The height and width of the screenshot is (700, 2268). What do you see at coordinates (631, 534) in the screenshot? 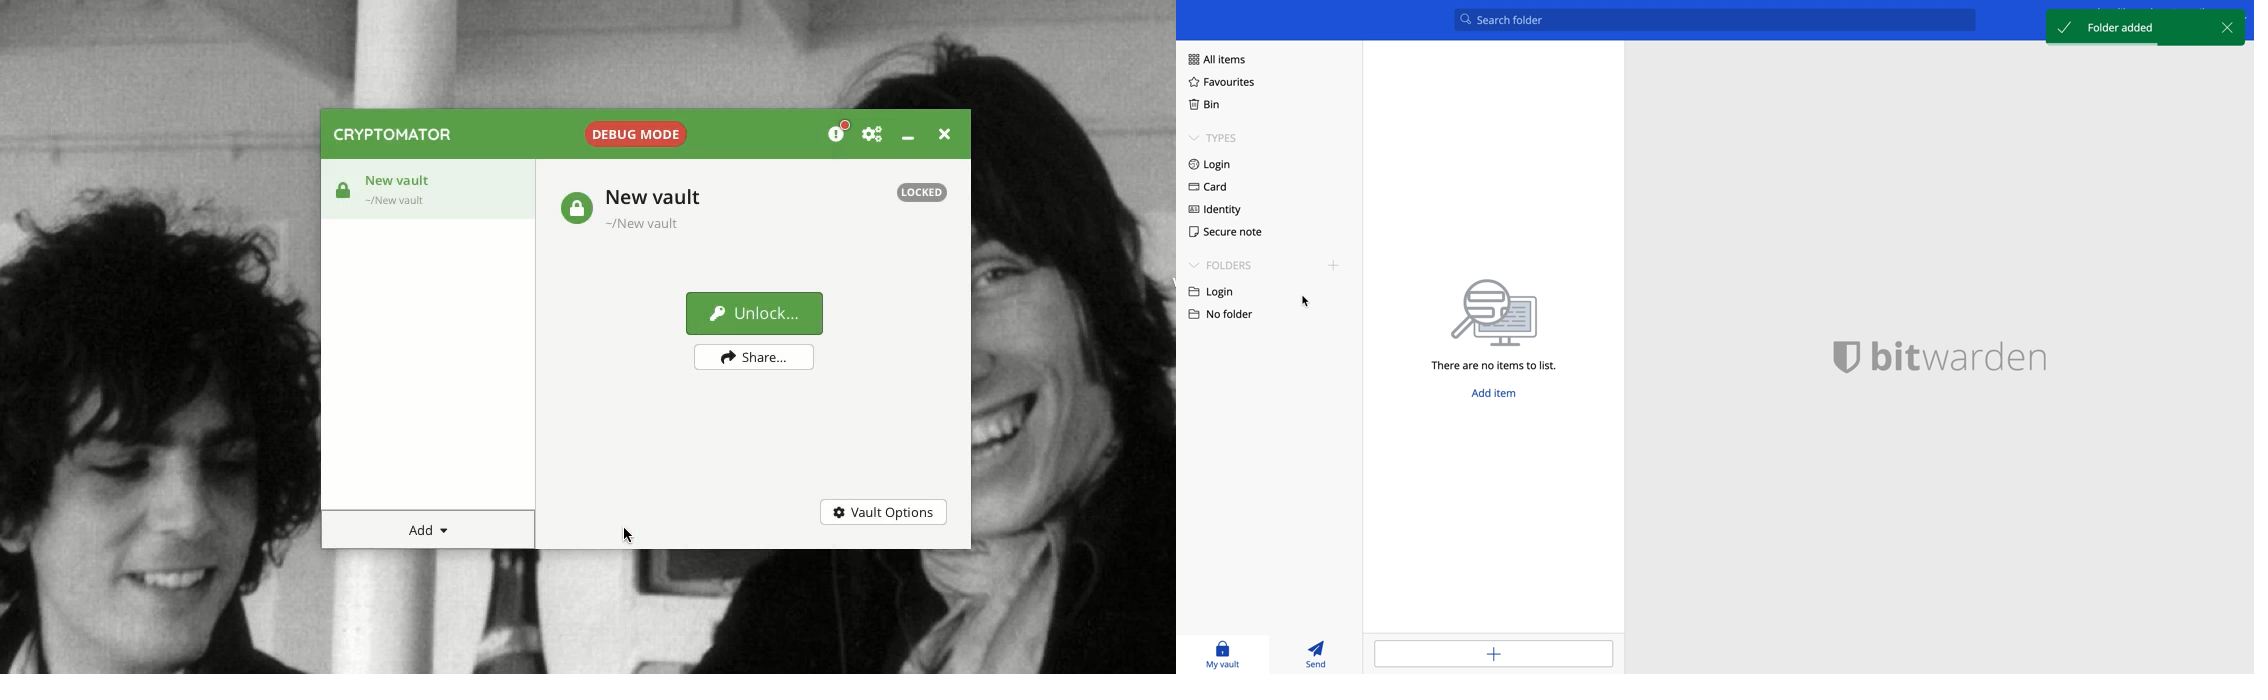
I see `Cursor` at bounding box center [631, 534].